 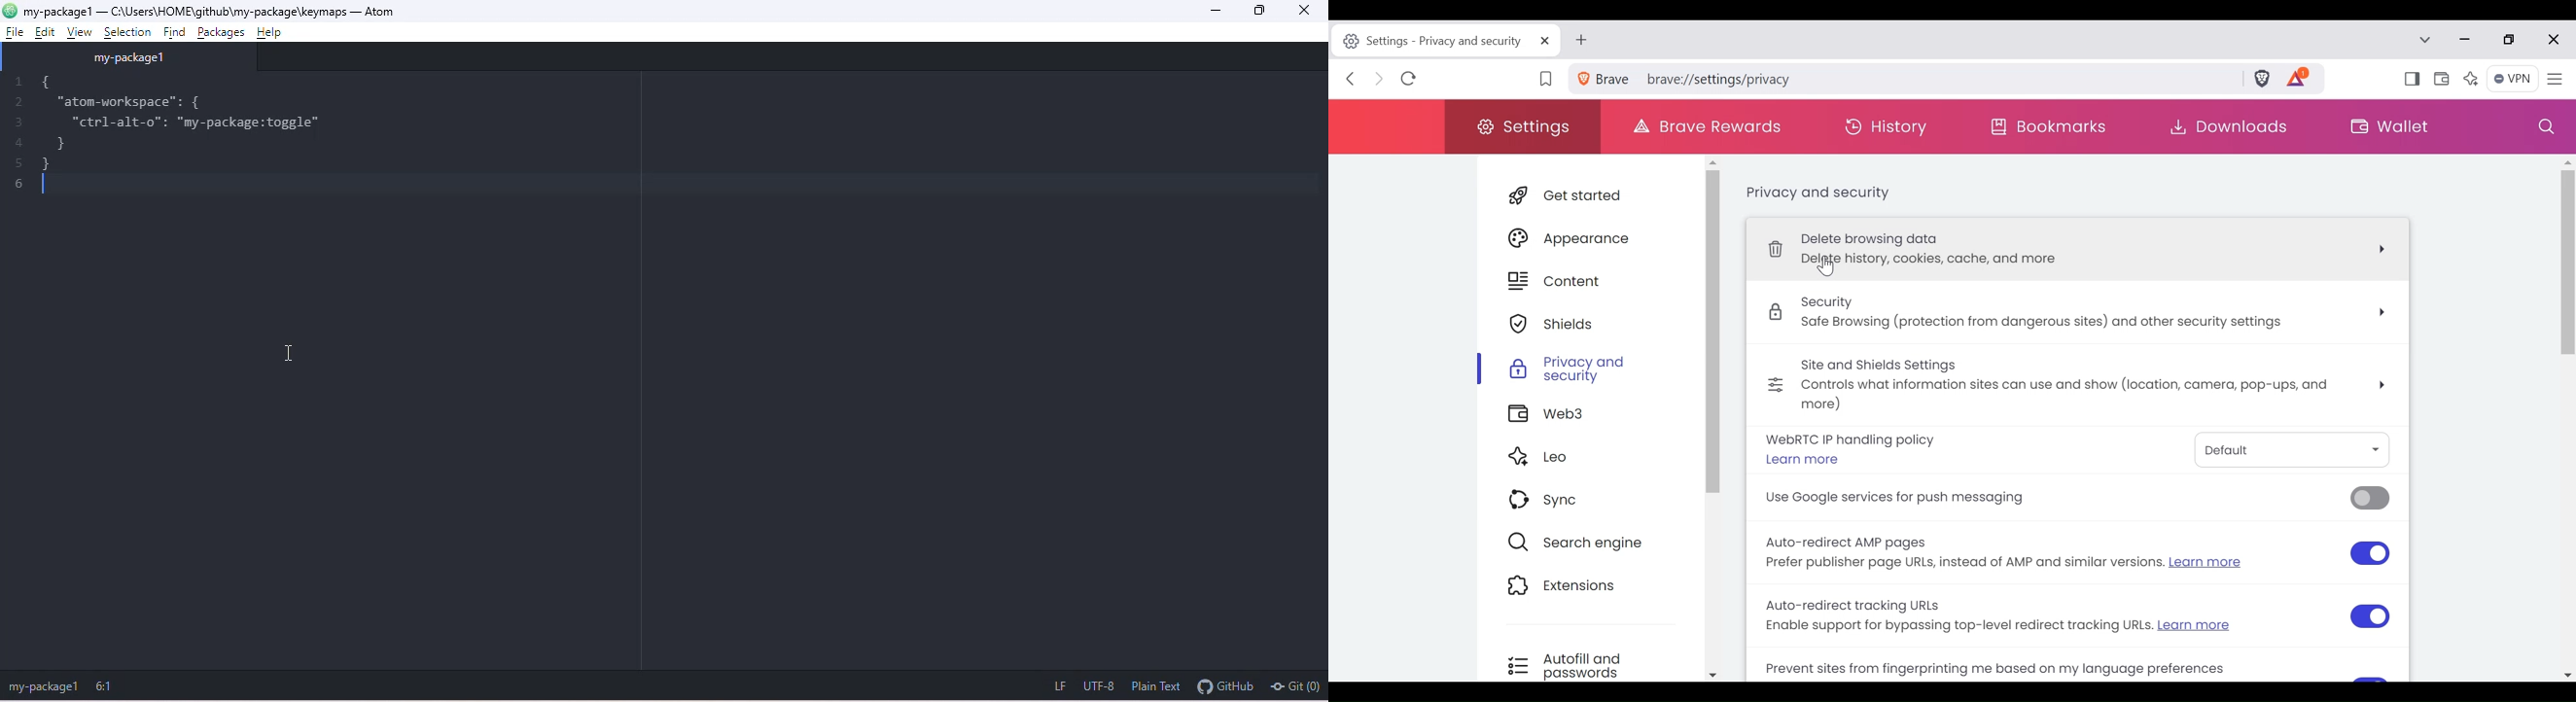 What do you see at coordinates (13, 136) in the screenshot?
I see `Code lines` at bounding box center [13, 136].